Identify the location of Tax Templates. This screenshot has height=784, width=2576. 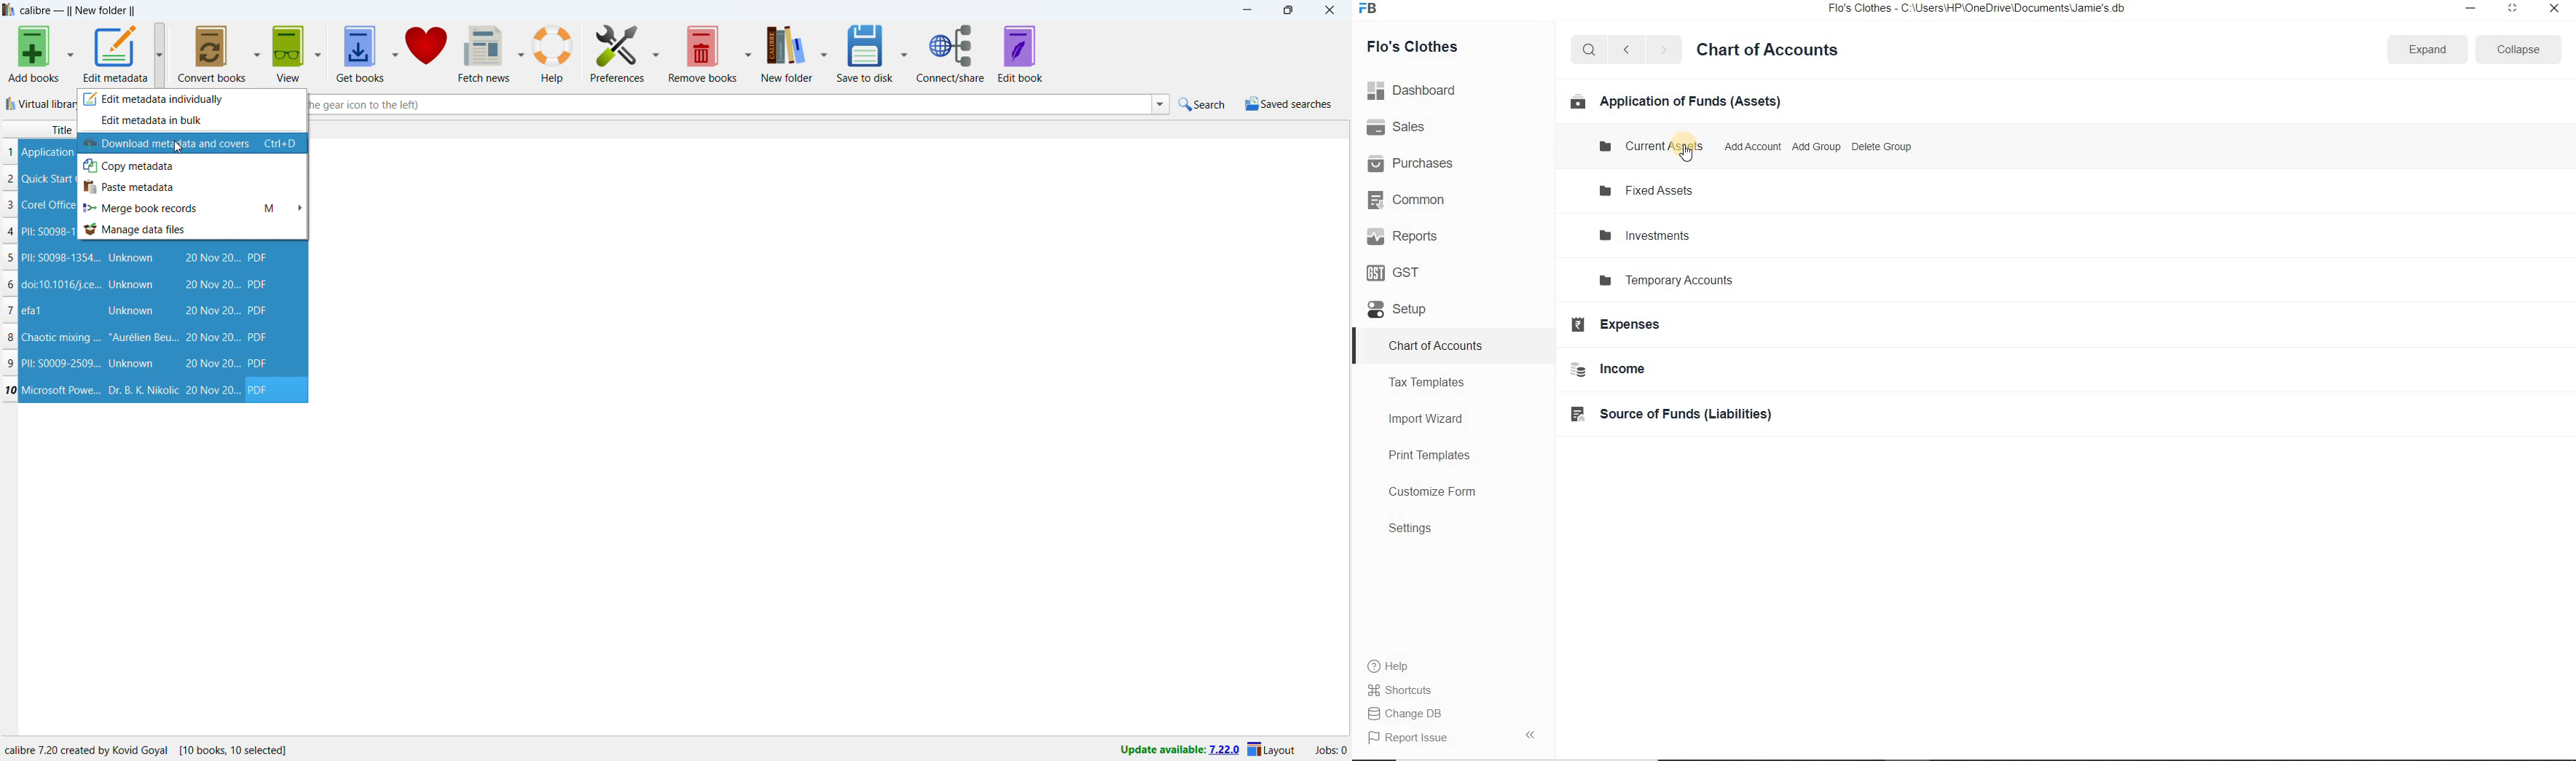
(1443, 384).